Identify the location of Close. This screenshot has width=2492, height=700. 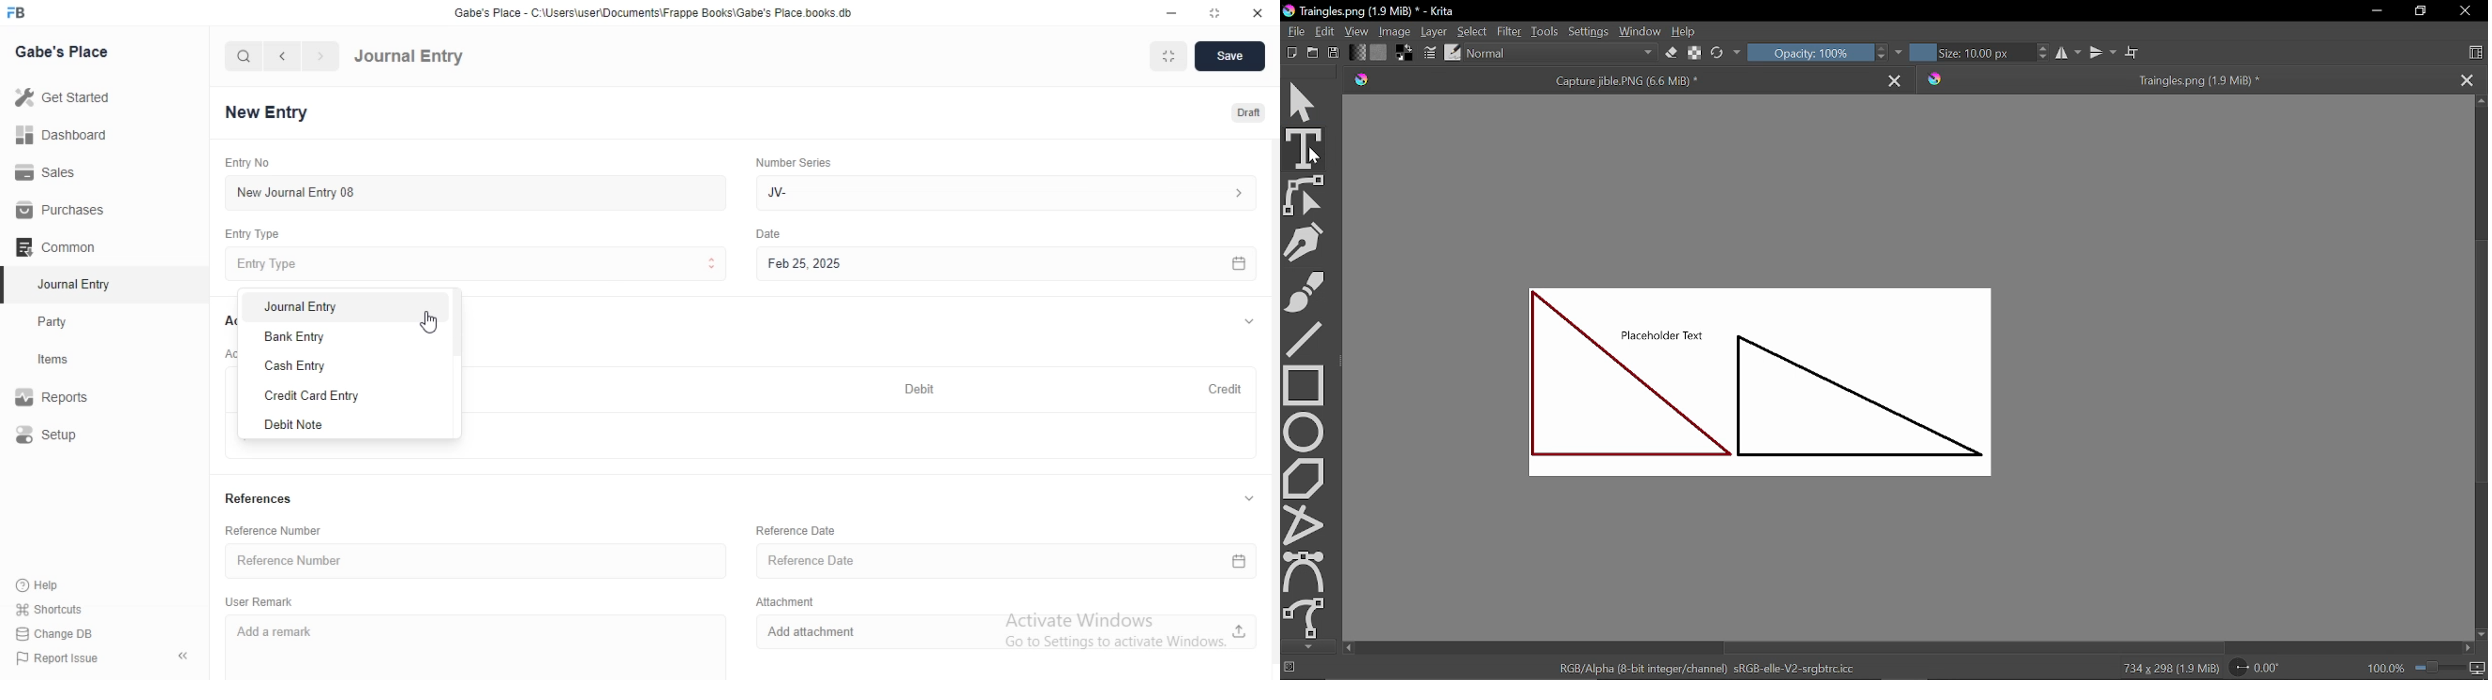
(2466, 10).